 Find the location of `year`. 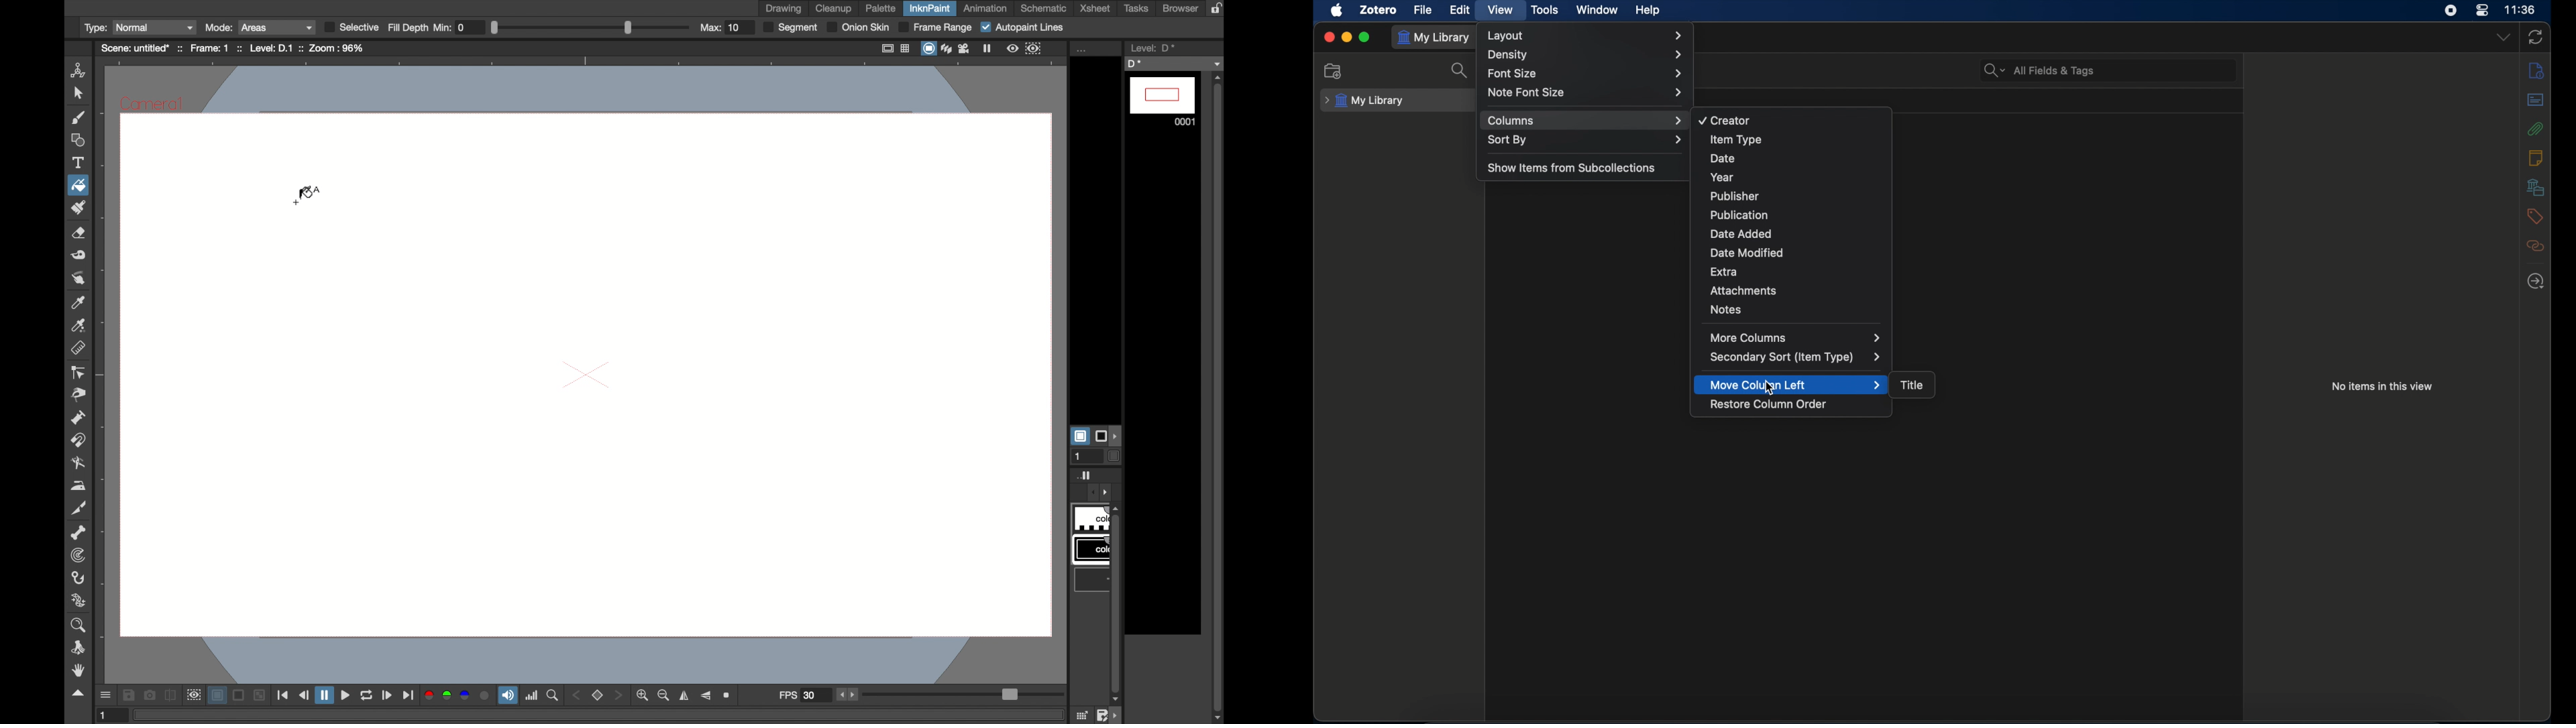

year is located at coordinates (1723, 178).